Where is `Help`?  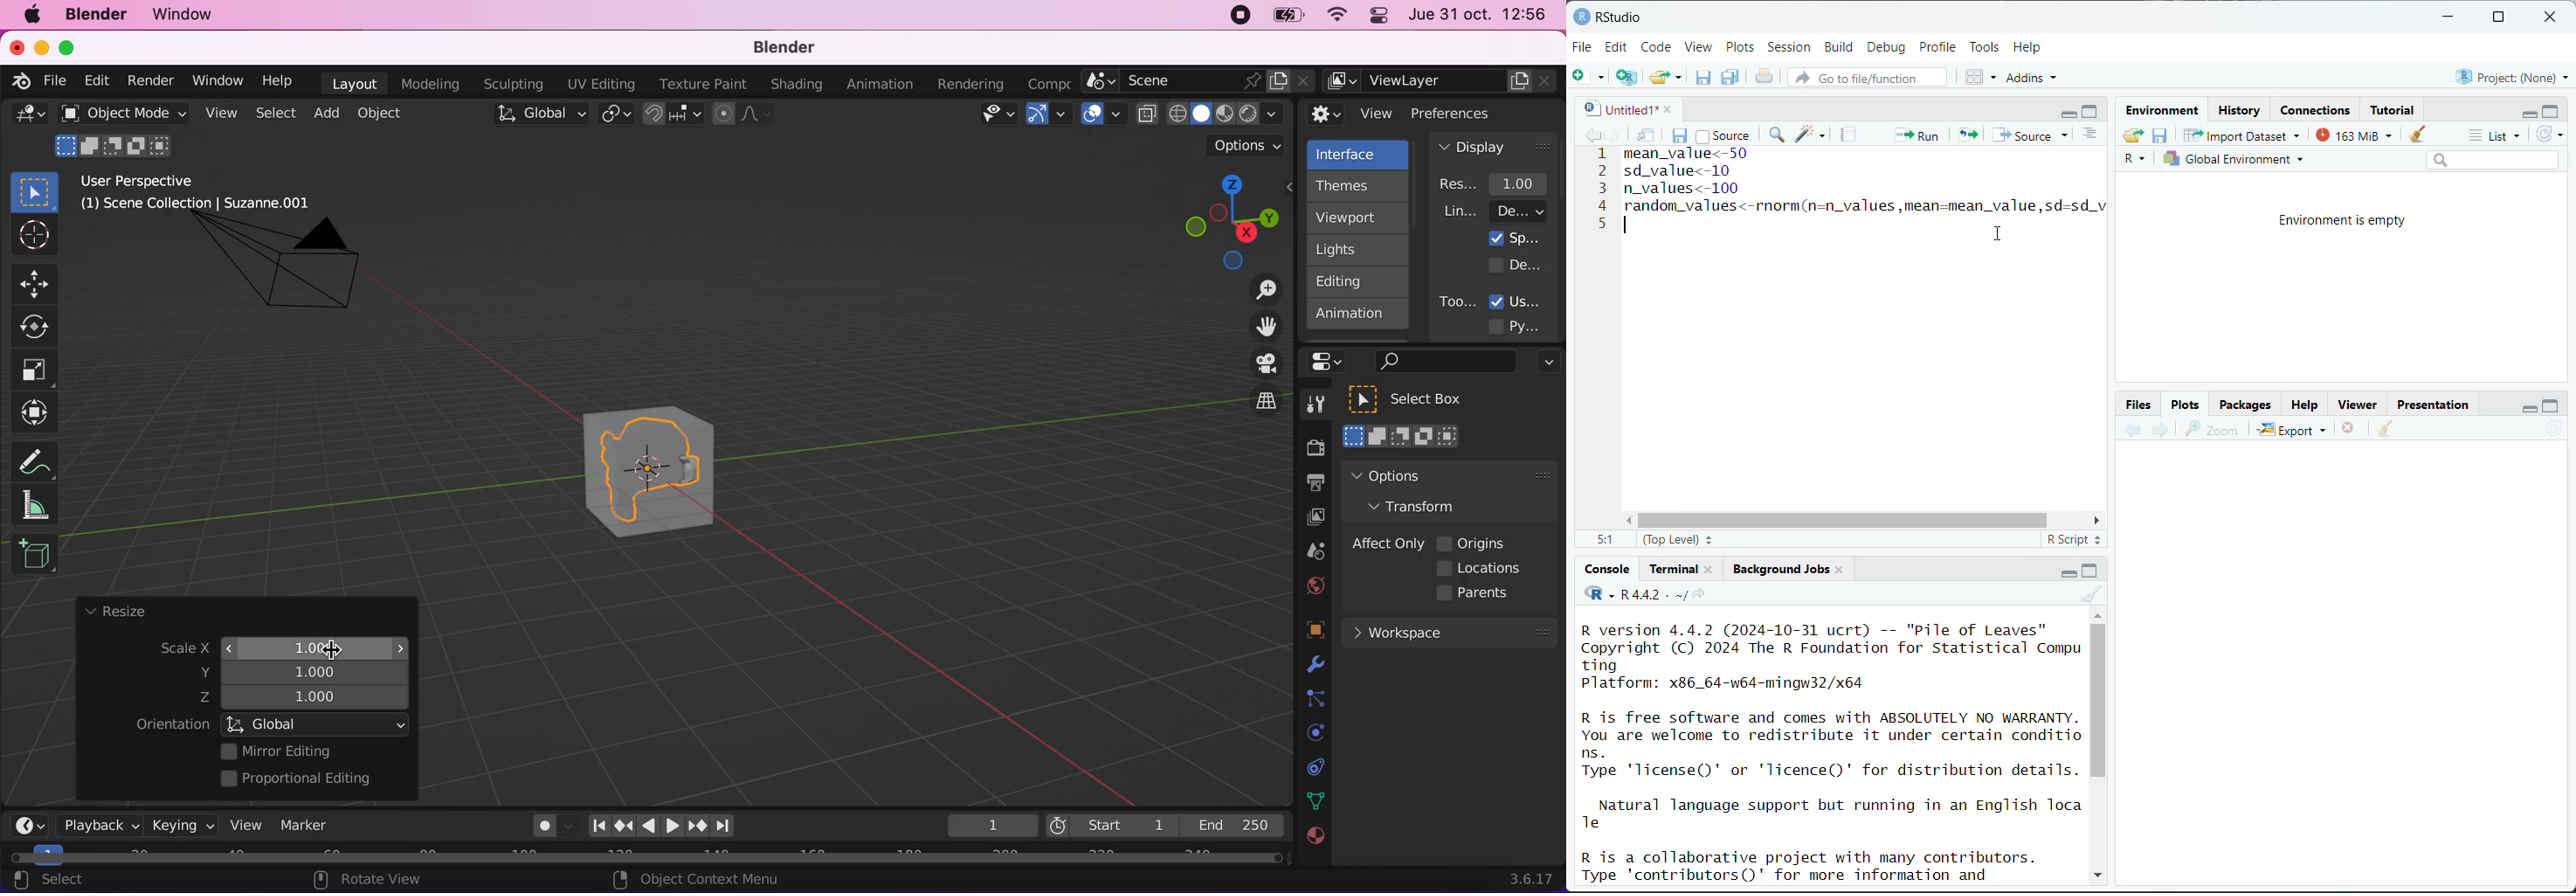
Help is located at coordinates (2304, 406).